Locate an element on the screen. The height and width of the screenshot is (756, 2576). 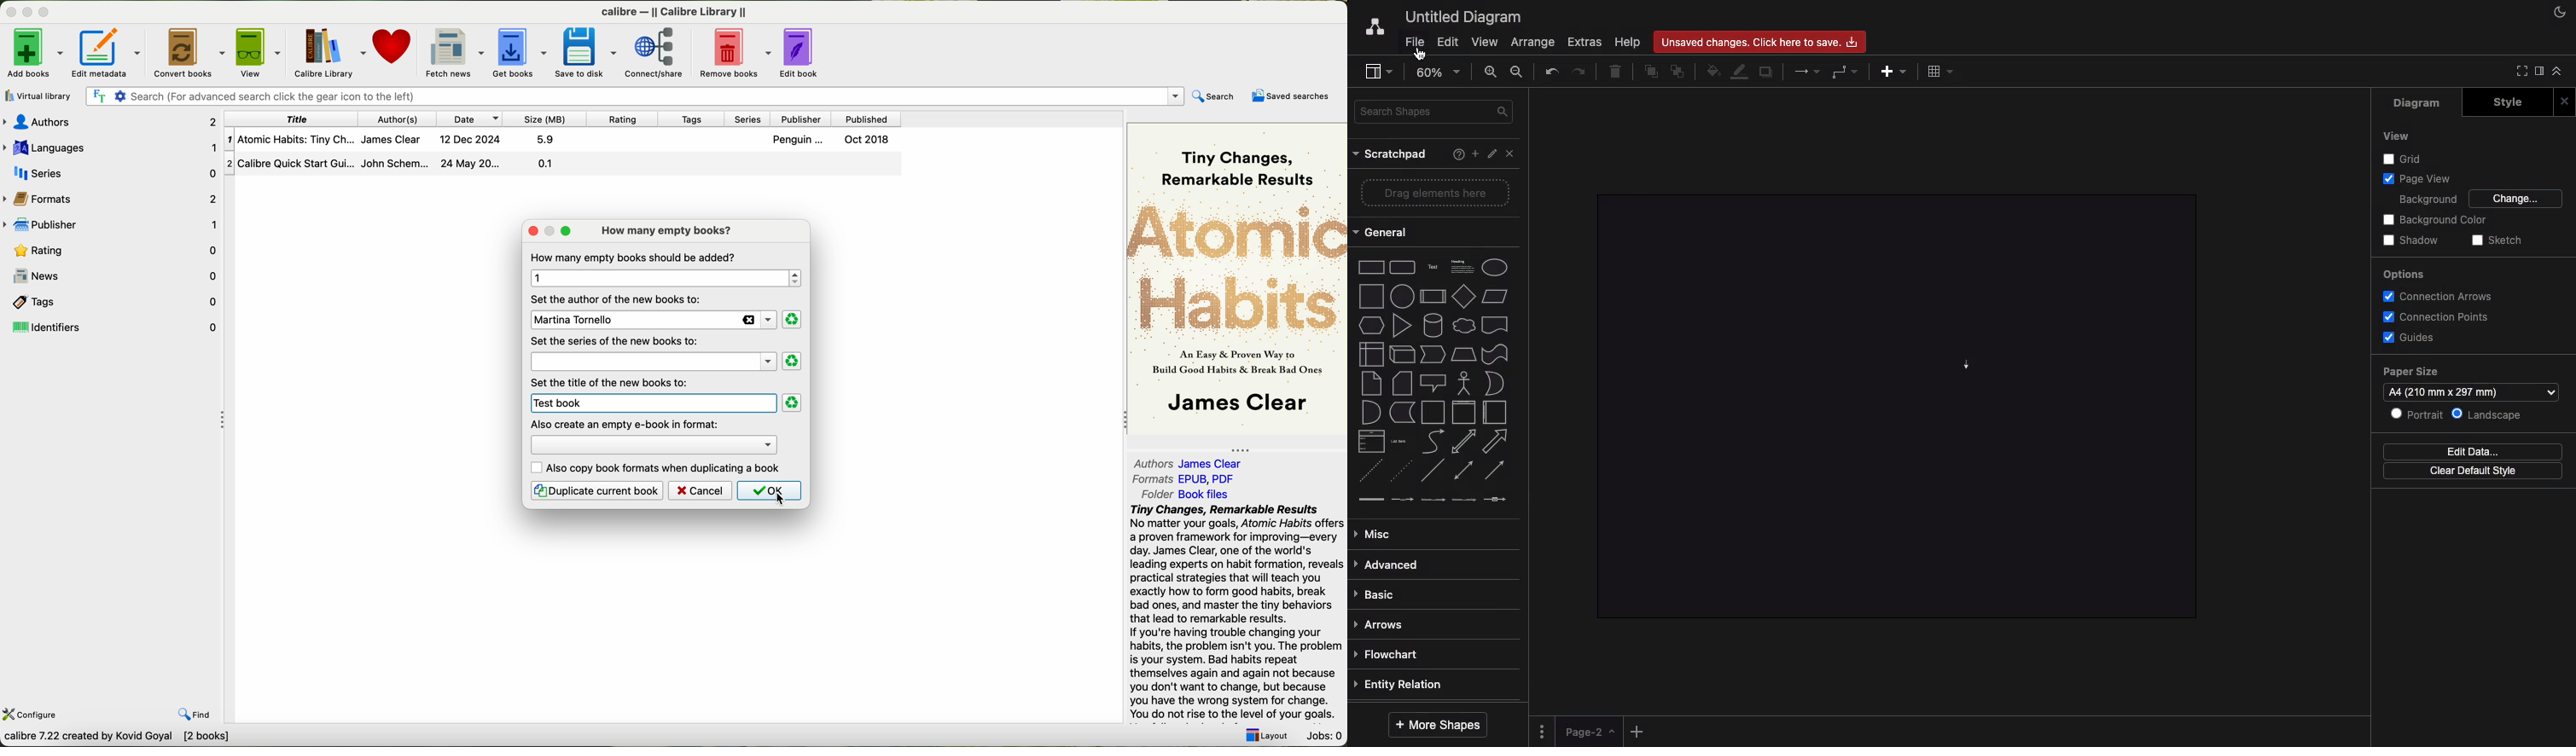
Zoom is located at coordinates (1438, 71).